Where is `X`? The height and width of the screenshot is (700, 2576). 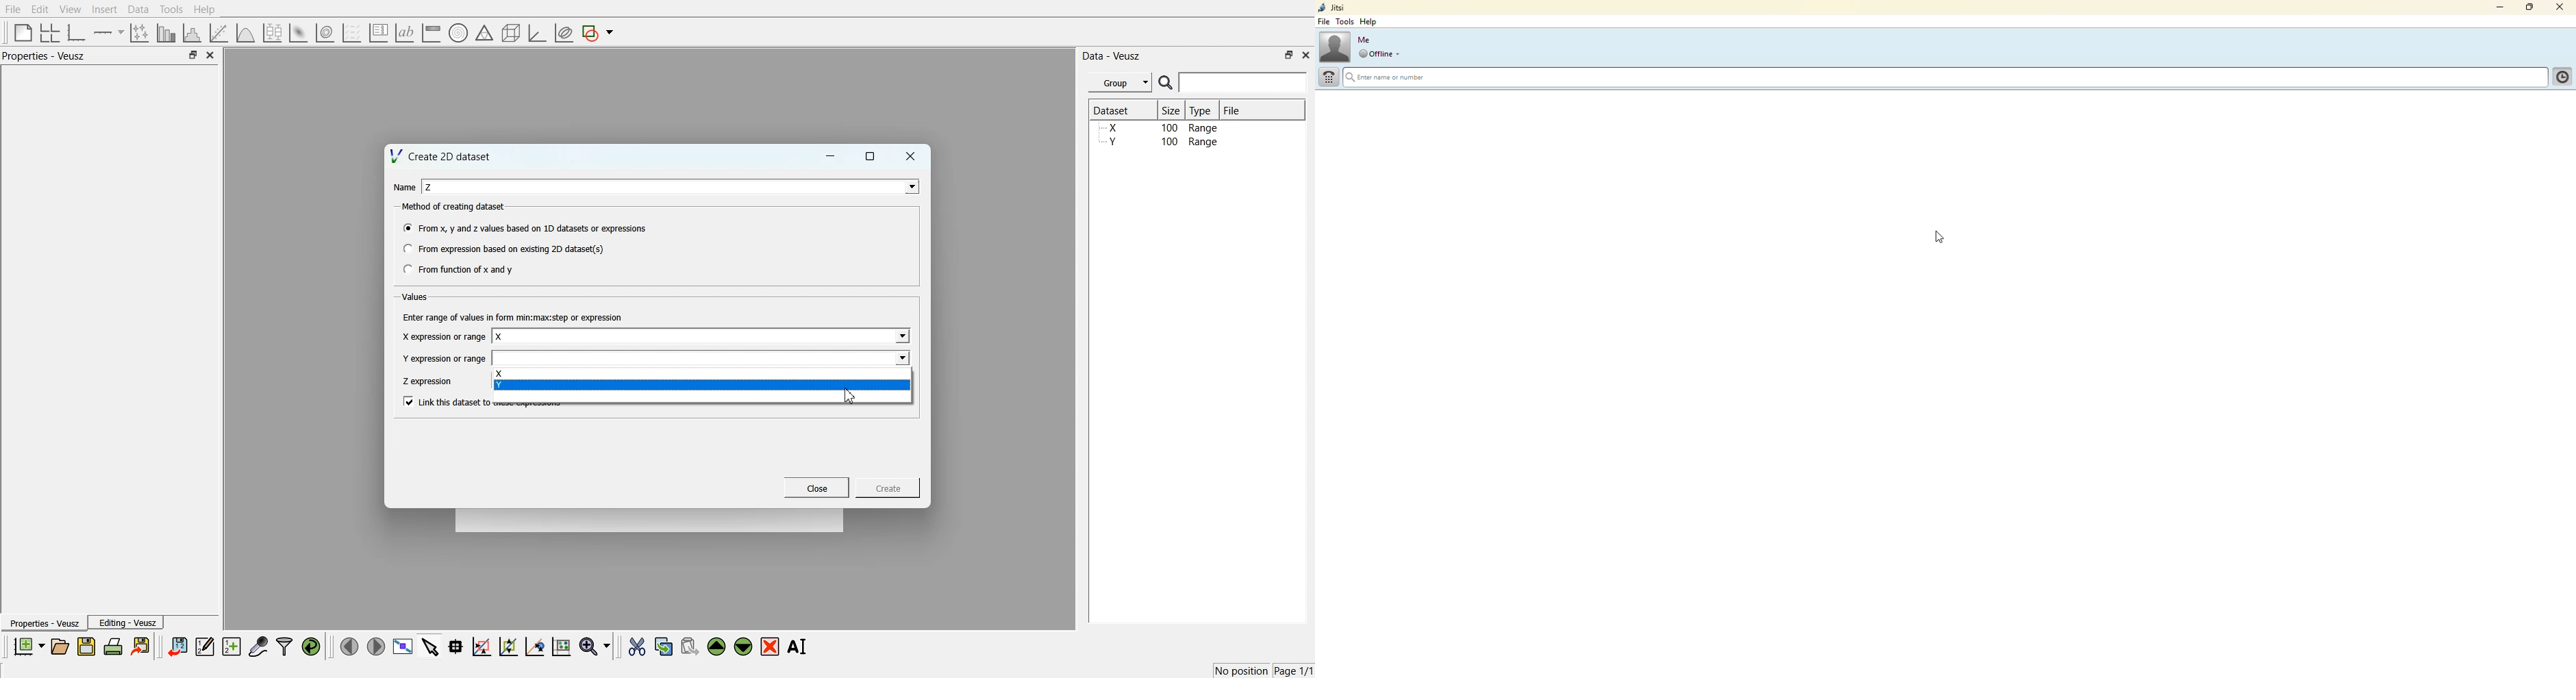 X is located at coordinates (702, 373).